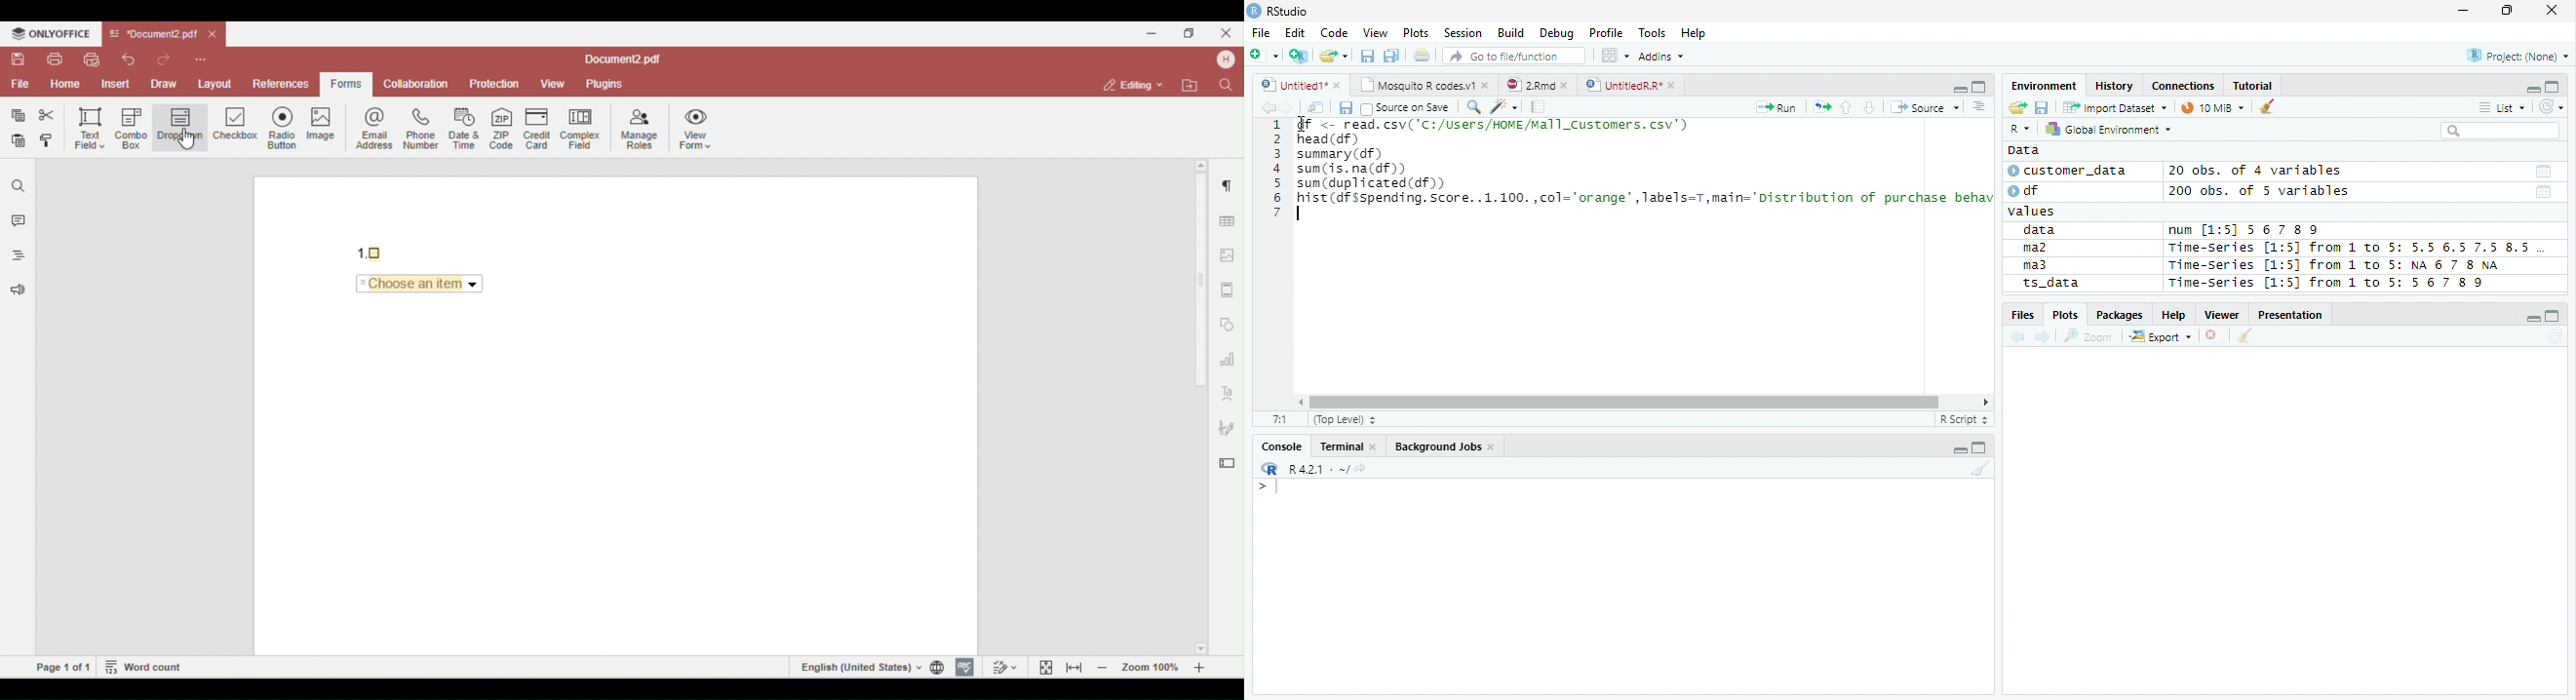  What do you see at coordinates (1511, 57) in the screenshot?
I see `Go to file/function` at bounding box center [1511, 57].